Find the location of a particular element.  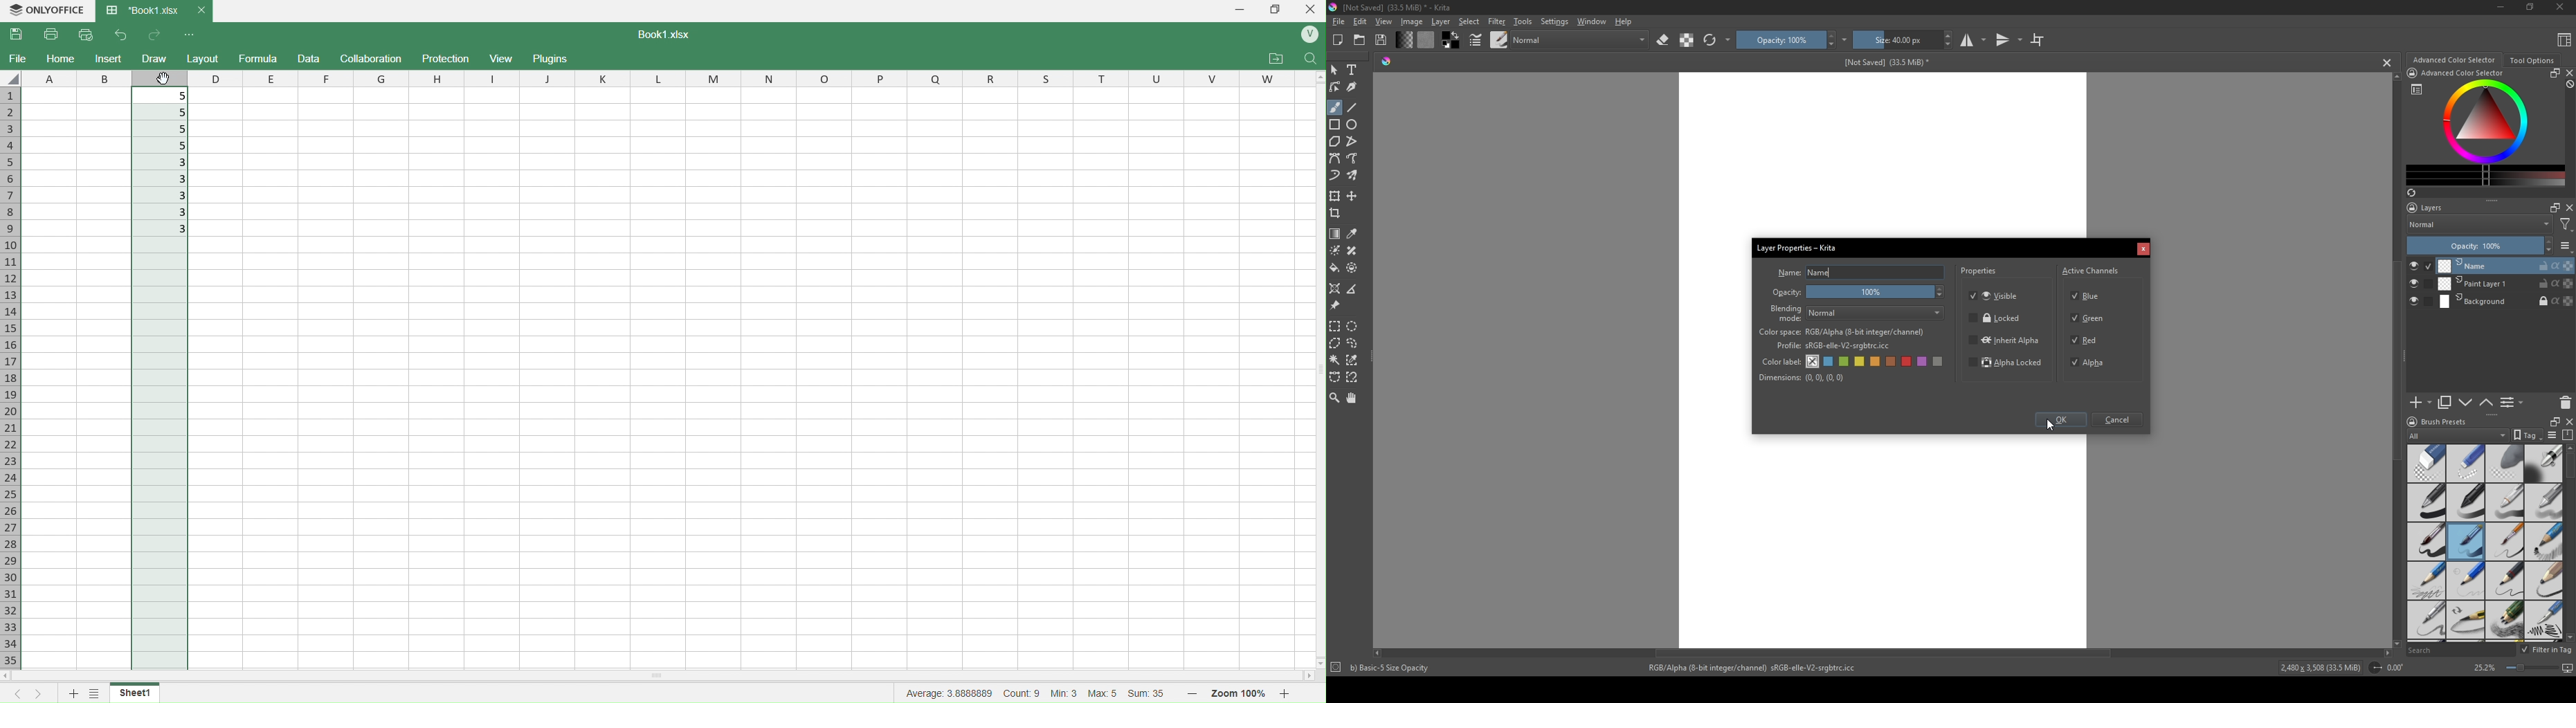

red is located at coordinates (1908, 361).